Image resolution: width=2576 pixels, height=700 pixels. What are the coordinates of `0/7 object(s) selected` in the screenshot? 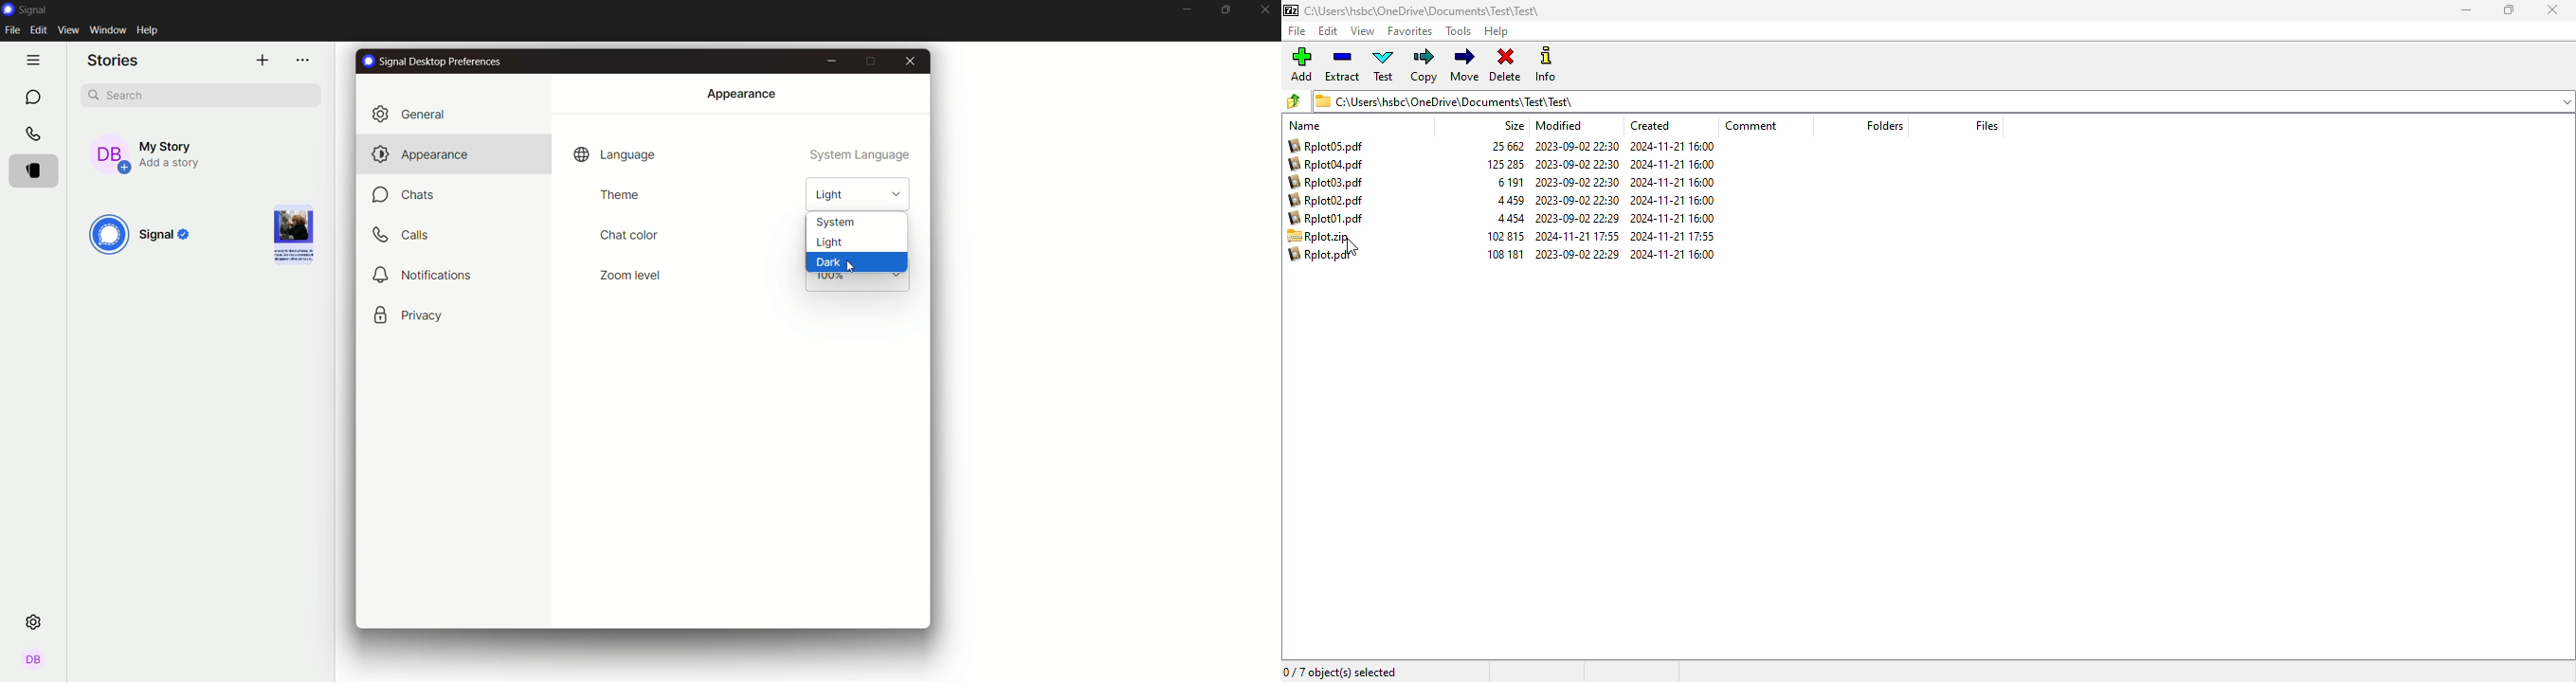 It's located at (1341, 673).